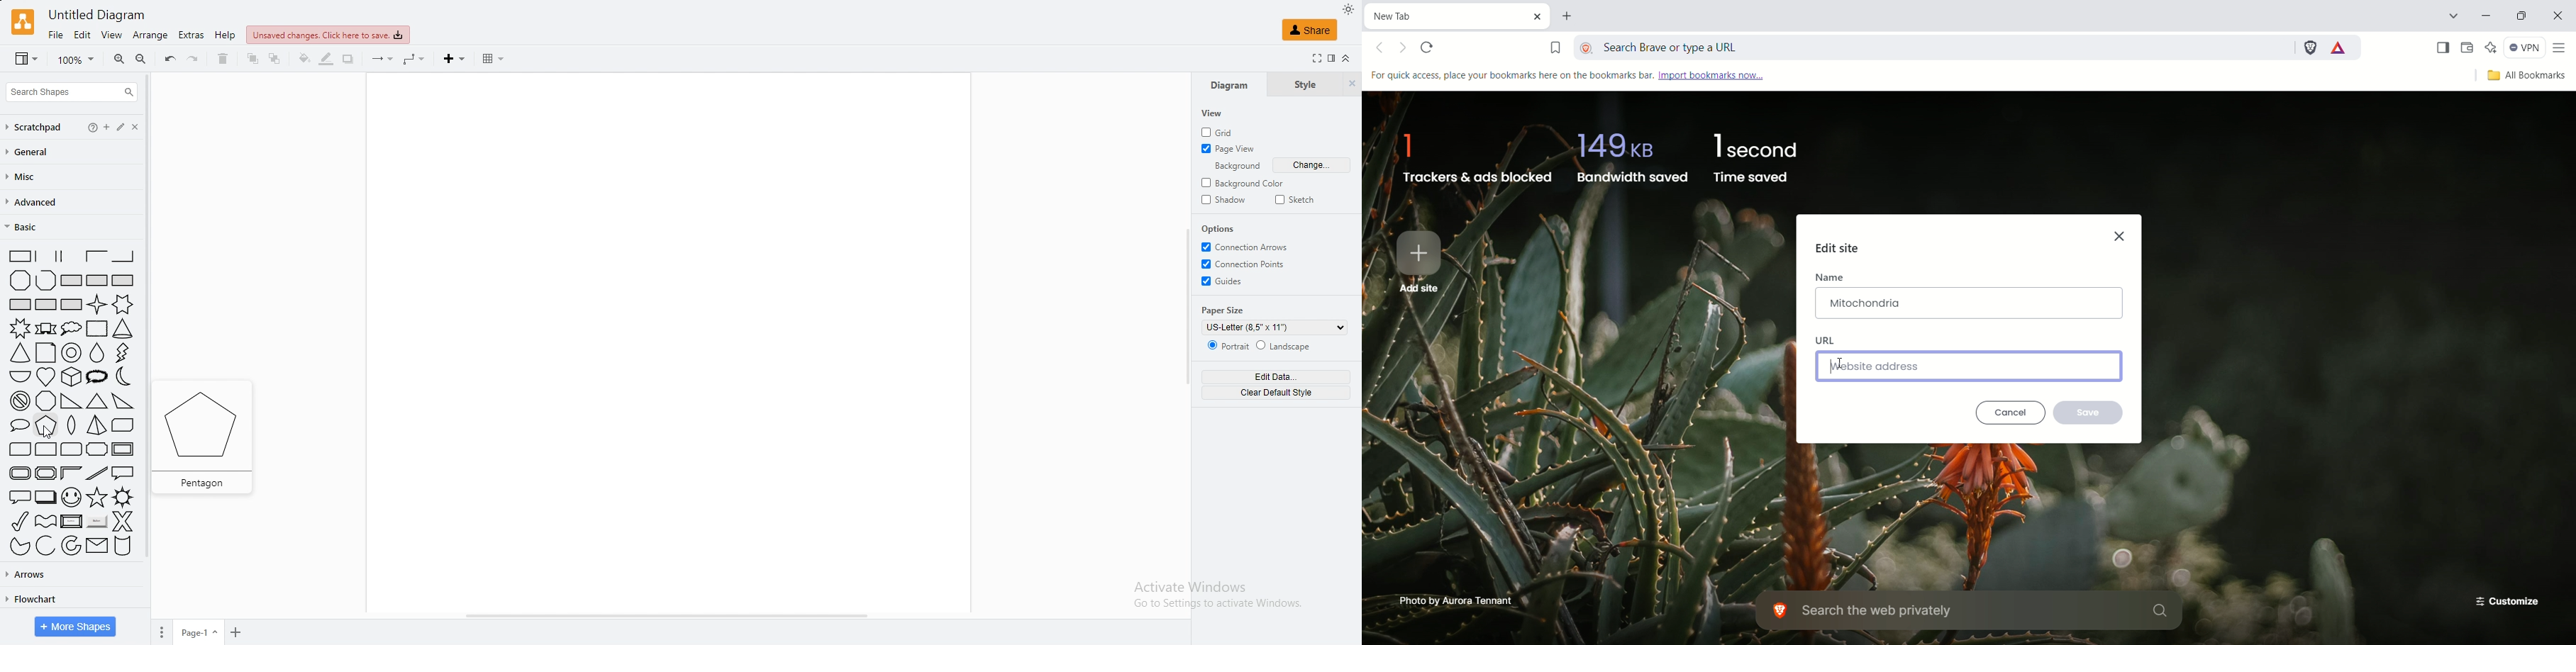  I want to click on cylinder stack, so click(123, 547).